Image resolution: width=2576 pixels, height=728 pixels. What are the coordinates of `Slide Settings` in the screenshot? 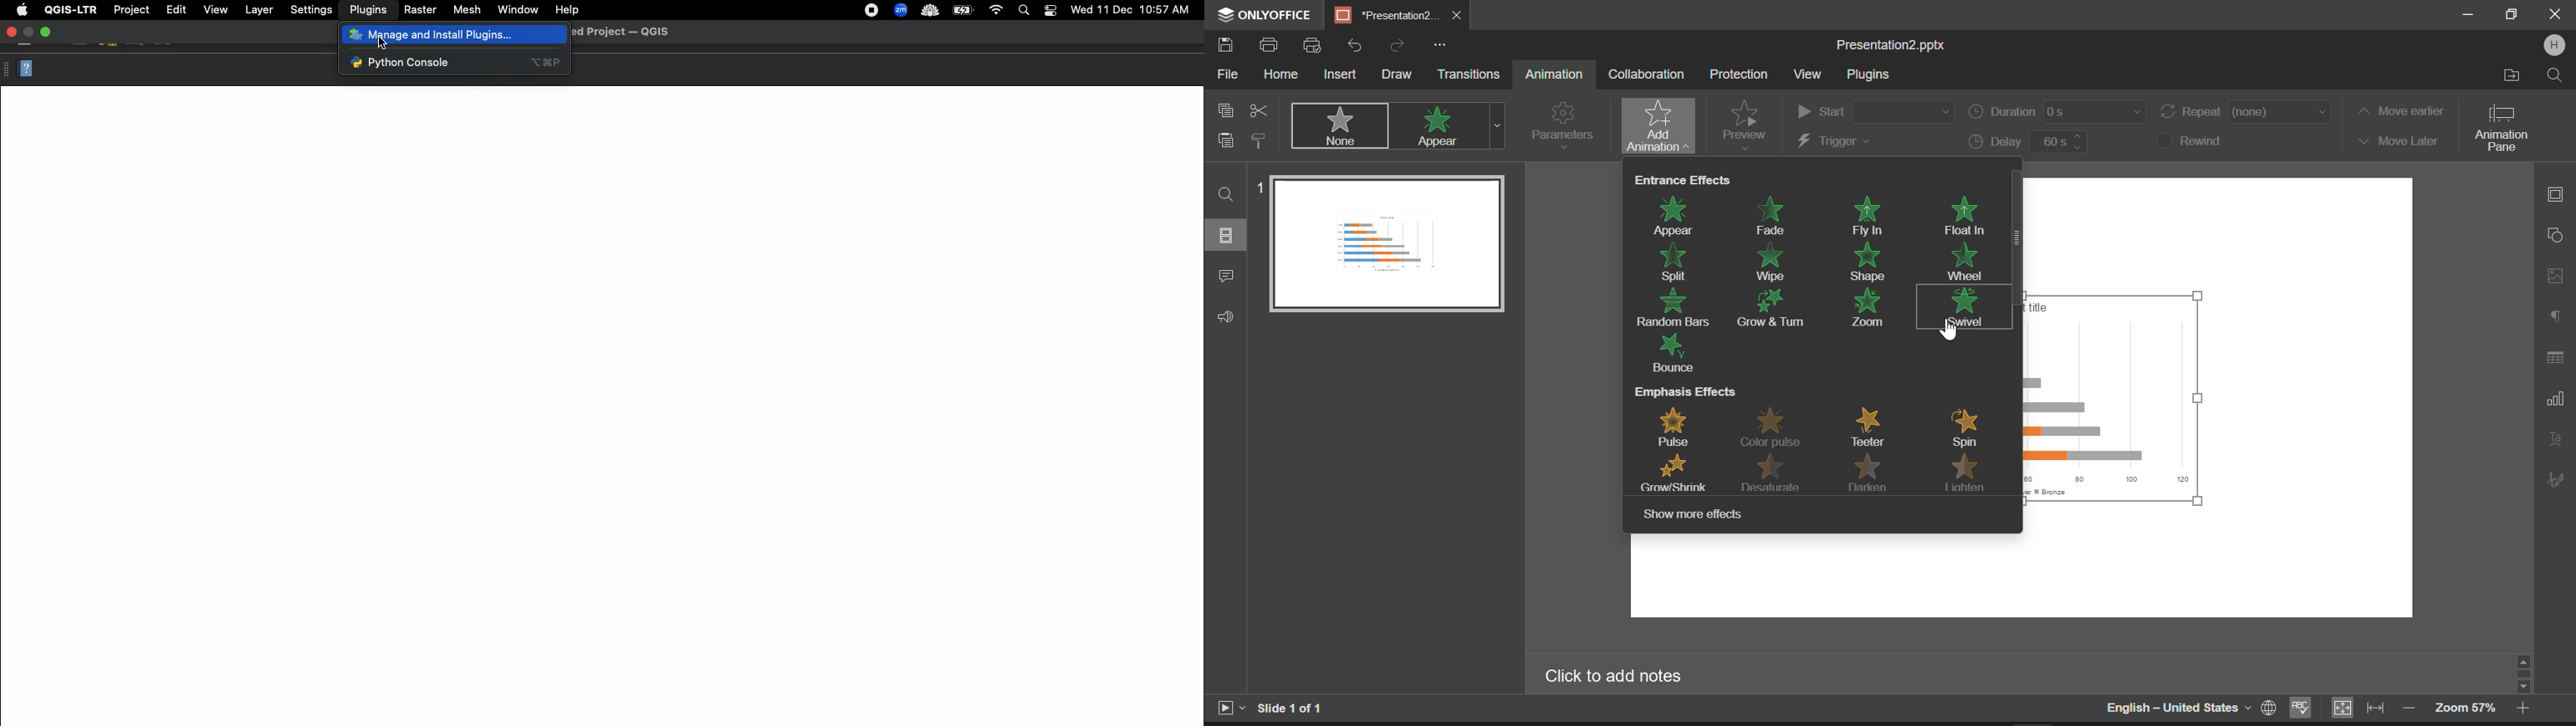 It's located at (2553, 193).